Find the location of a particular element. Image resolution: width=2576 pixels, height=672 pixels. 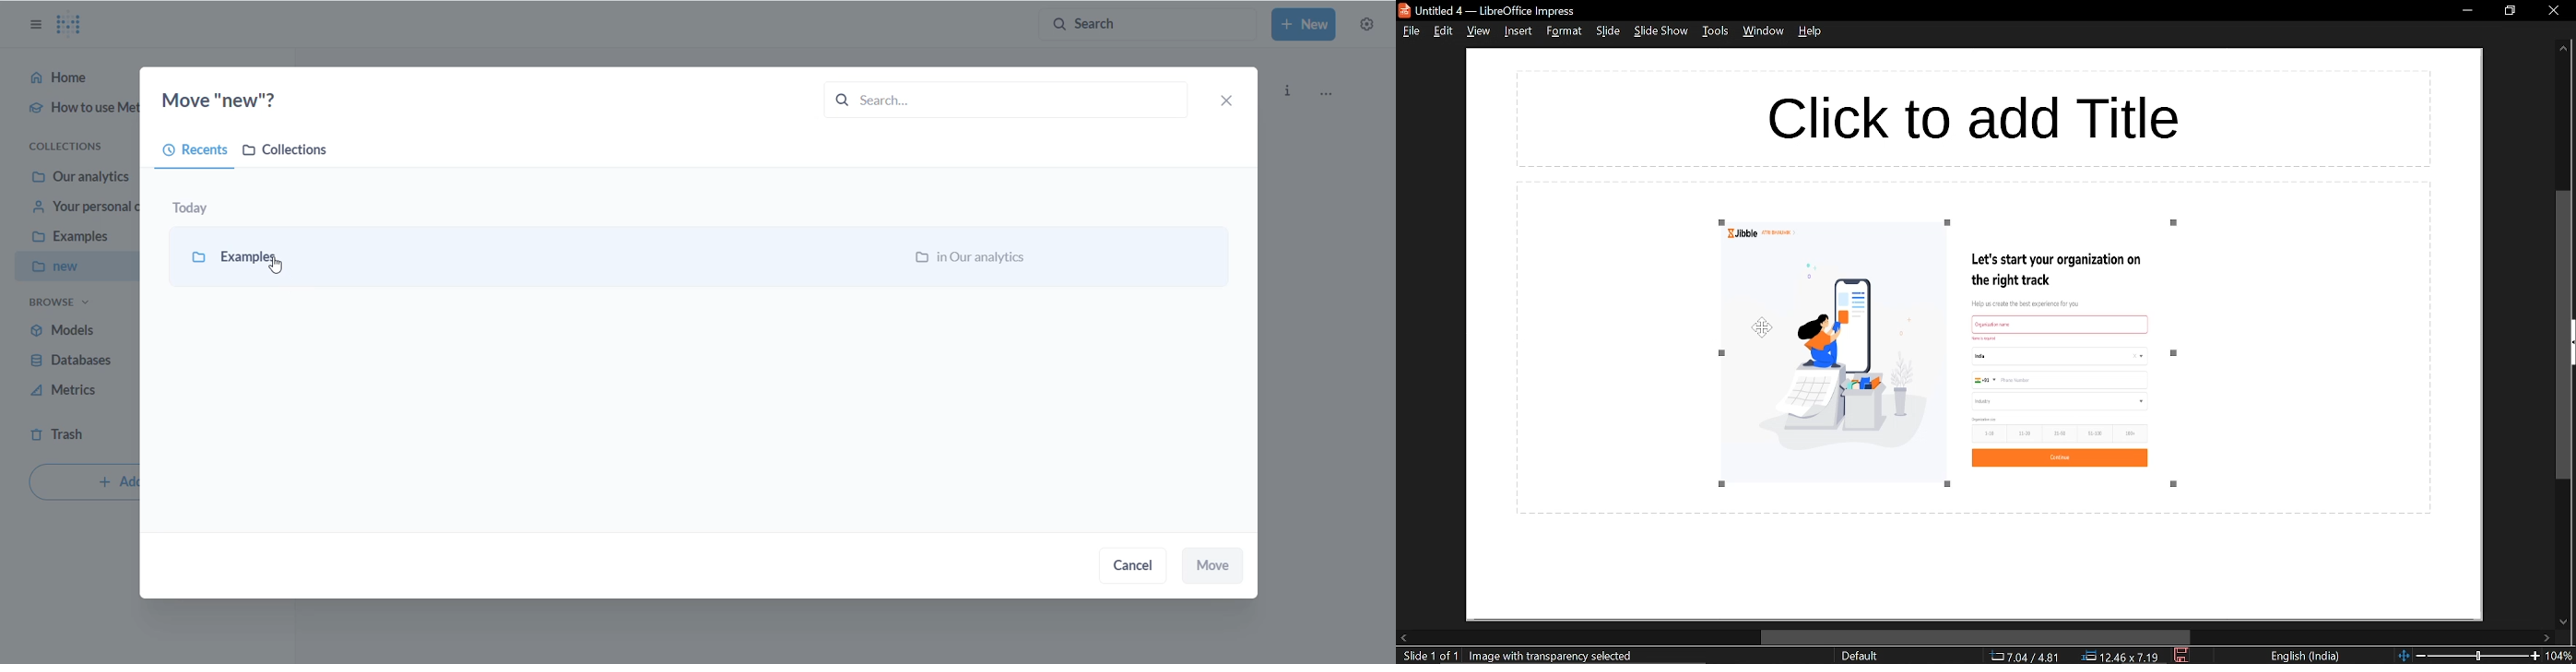

language is located at coordinates (2308, 657).